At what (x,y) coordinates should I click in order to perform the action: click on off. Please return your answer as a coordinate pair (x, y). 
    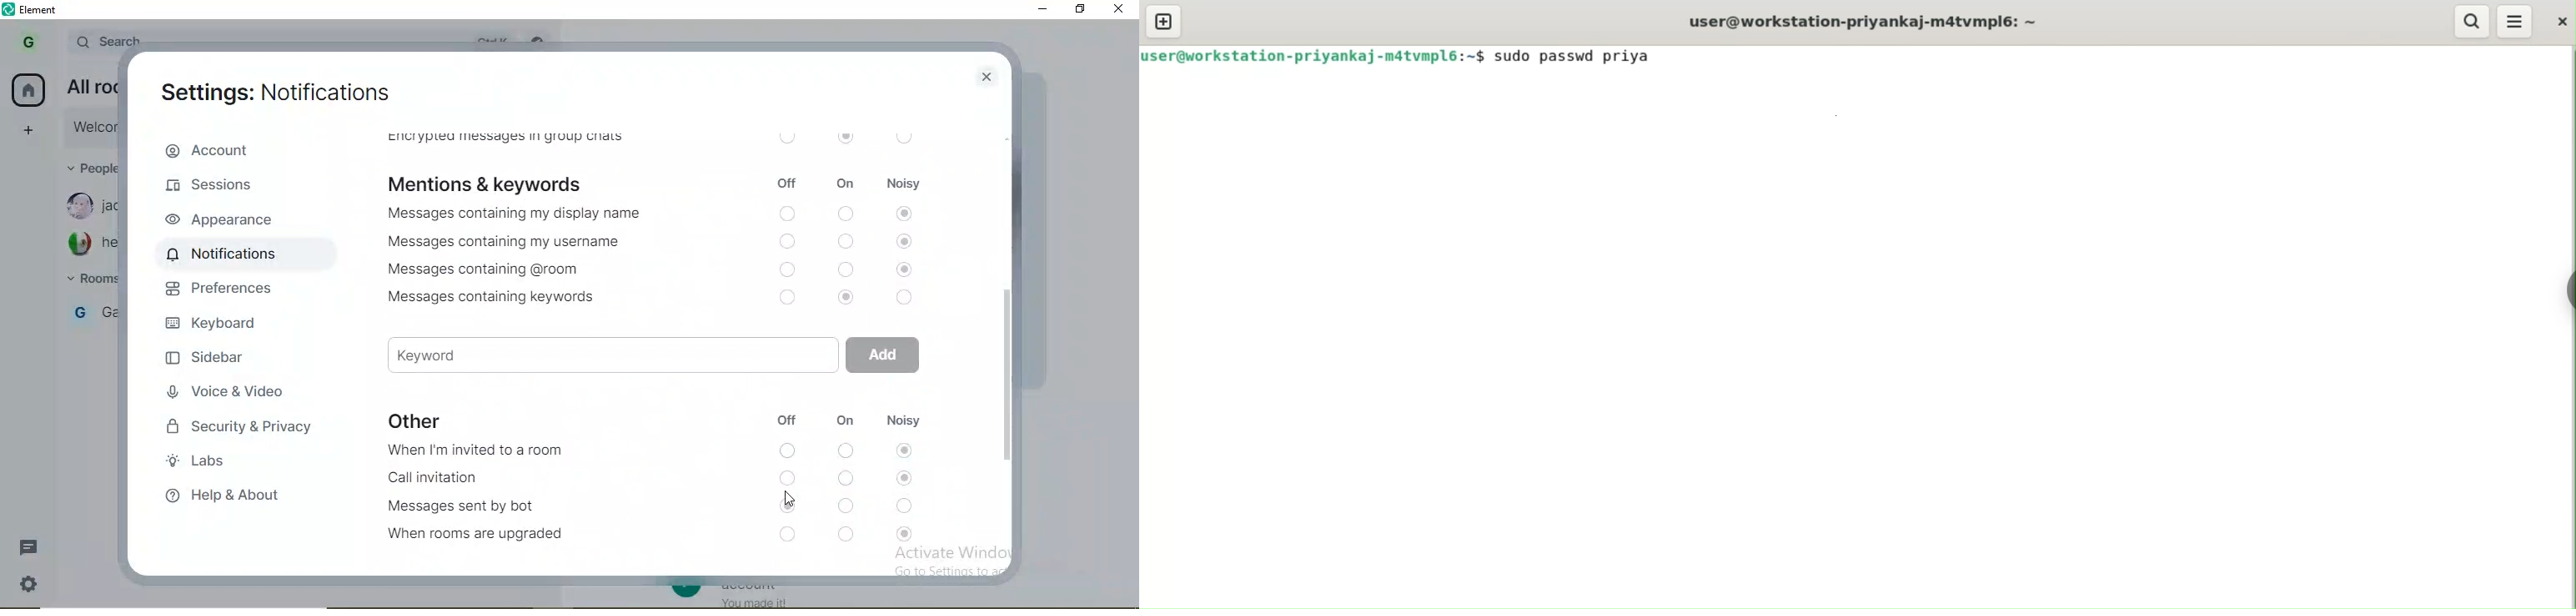
    Looking at the image, I should click on (786, 182).